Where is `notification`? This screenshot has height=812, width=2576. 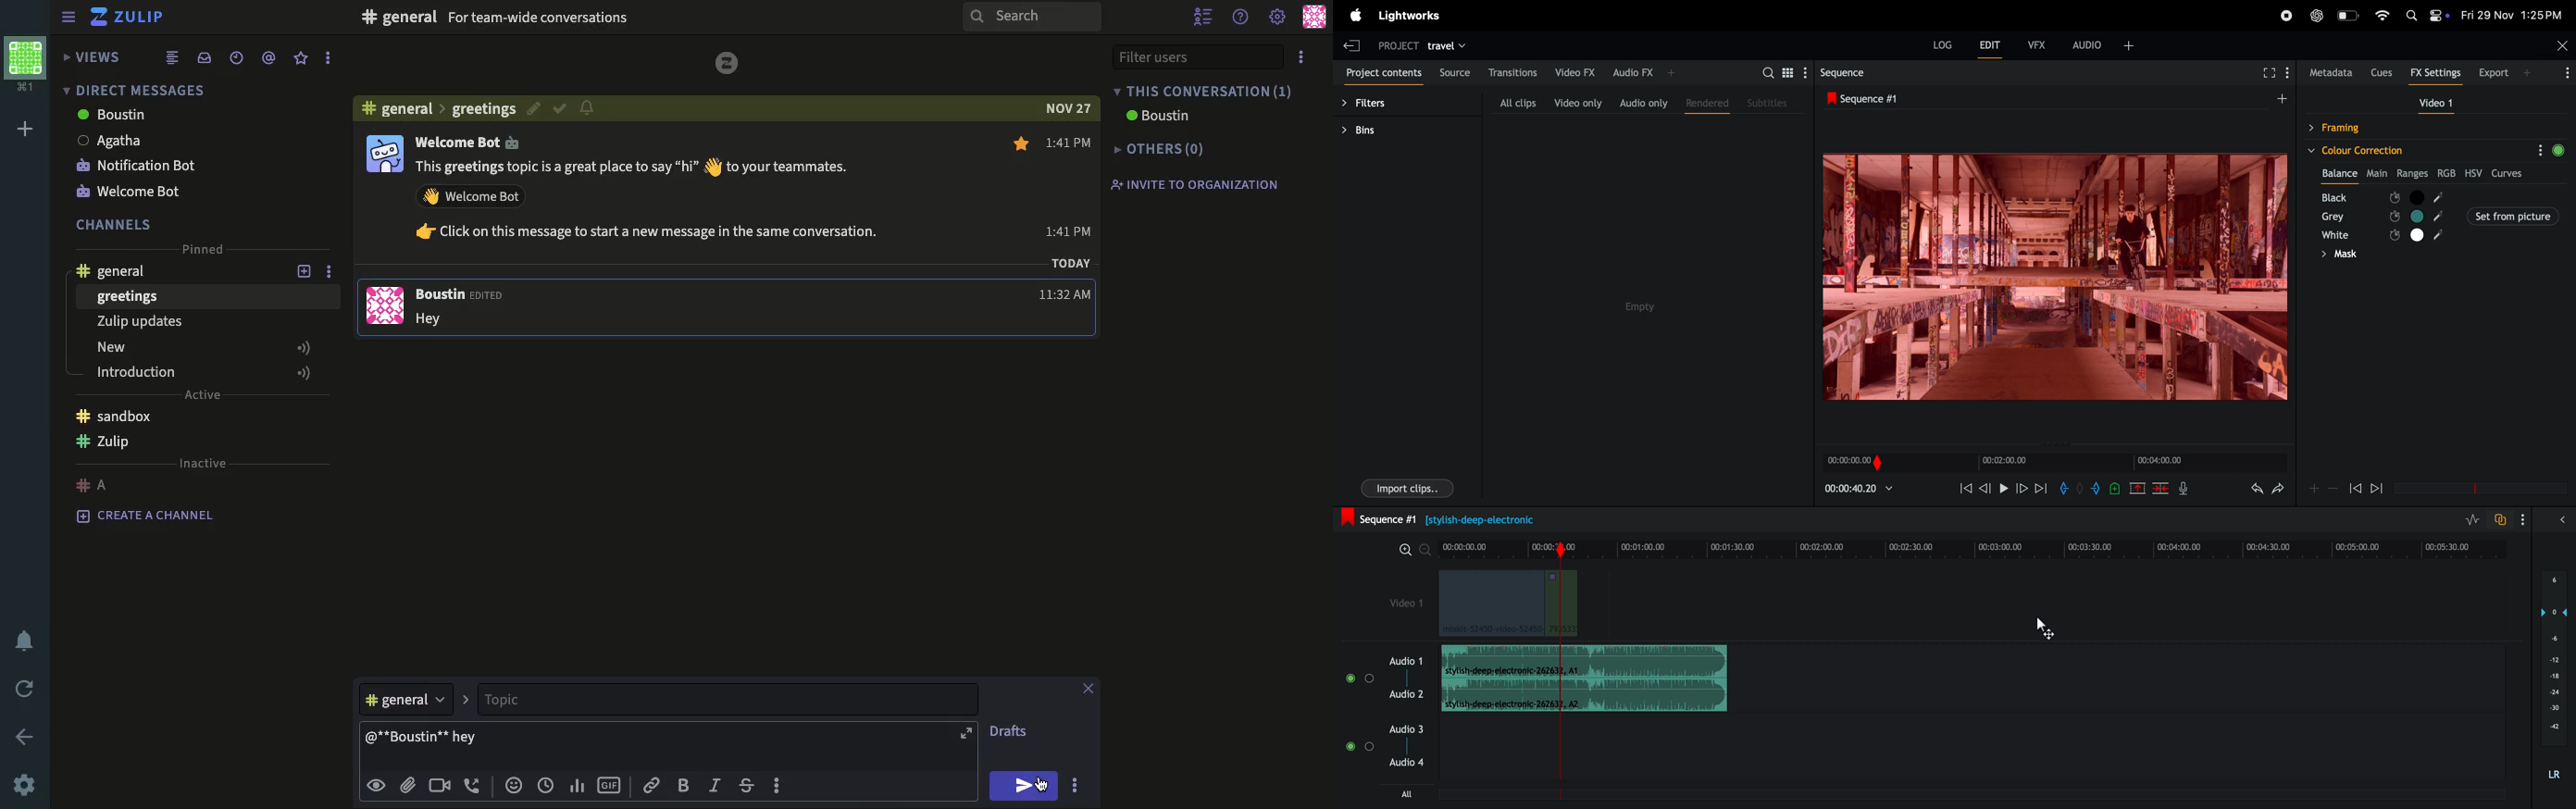 notification is located at coordinates (588, 108).